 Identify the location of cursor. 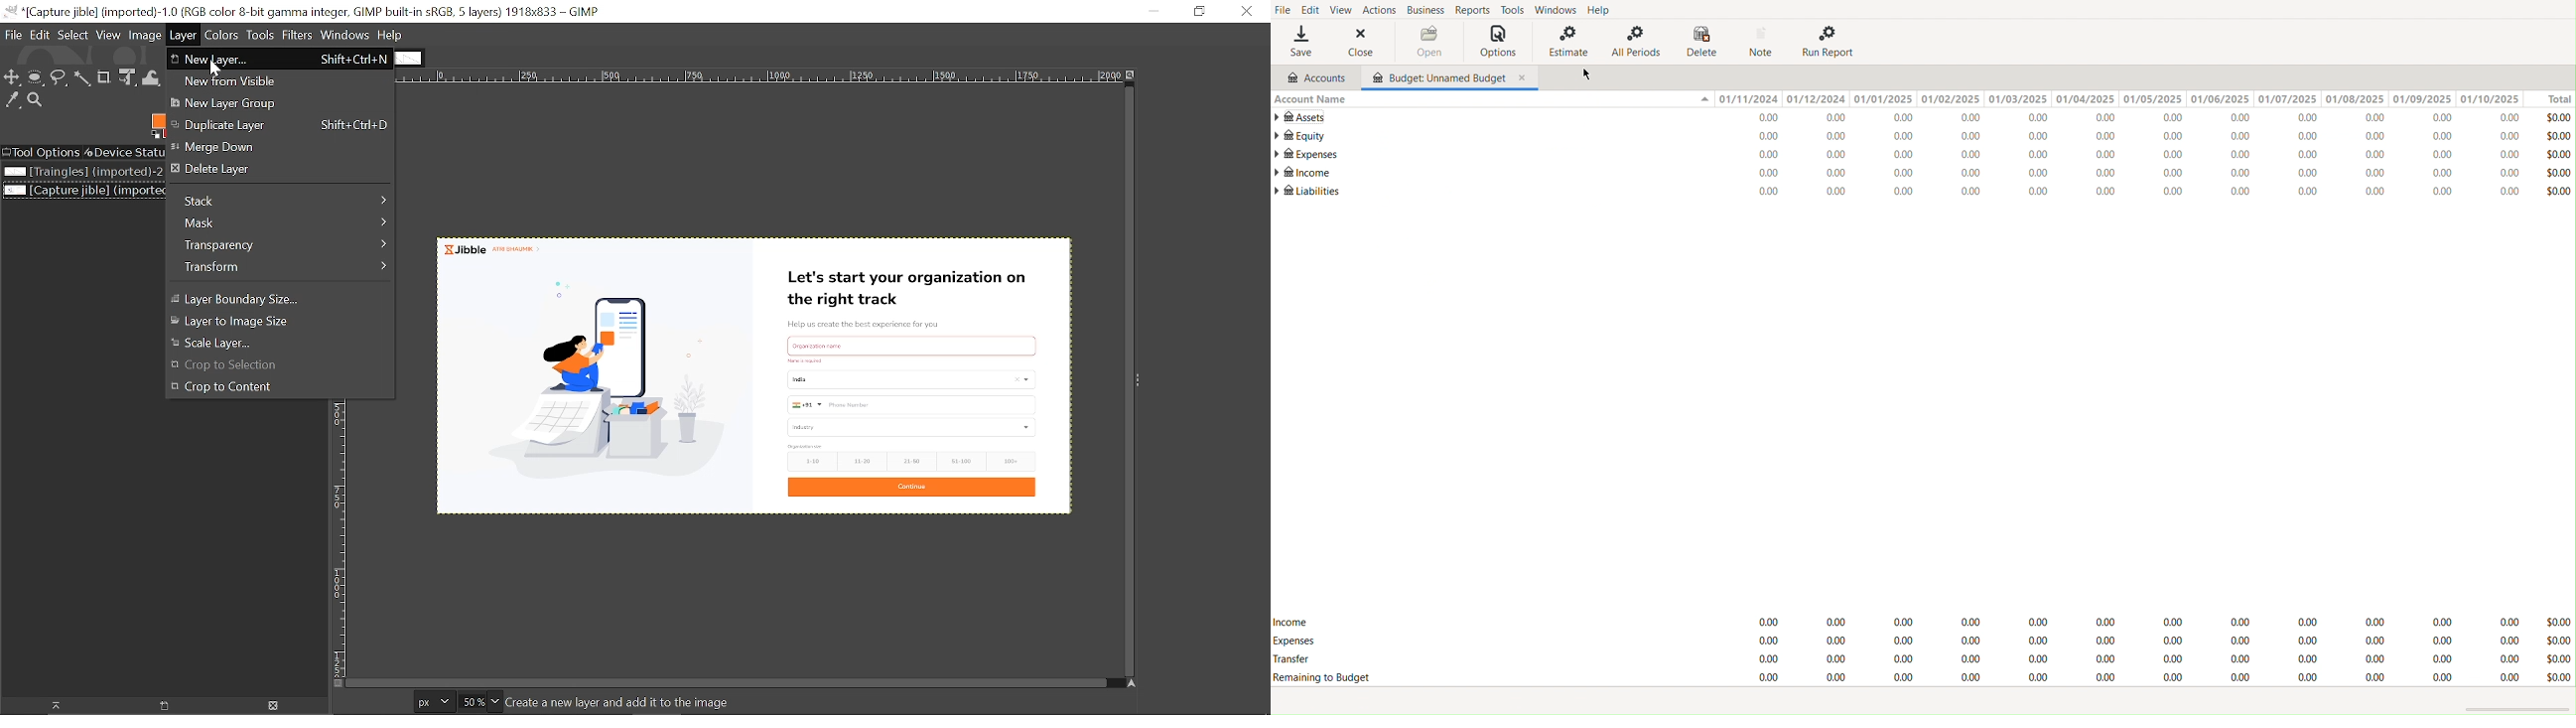
(215, 70).